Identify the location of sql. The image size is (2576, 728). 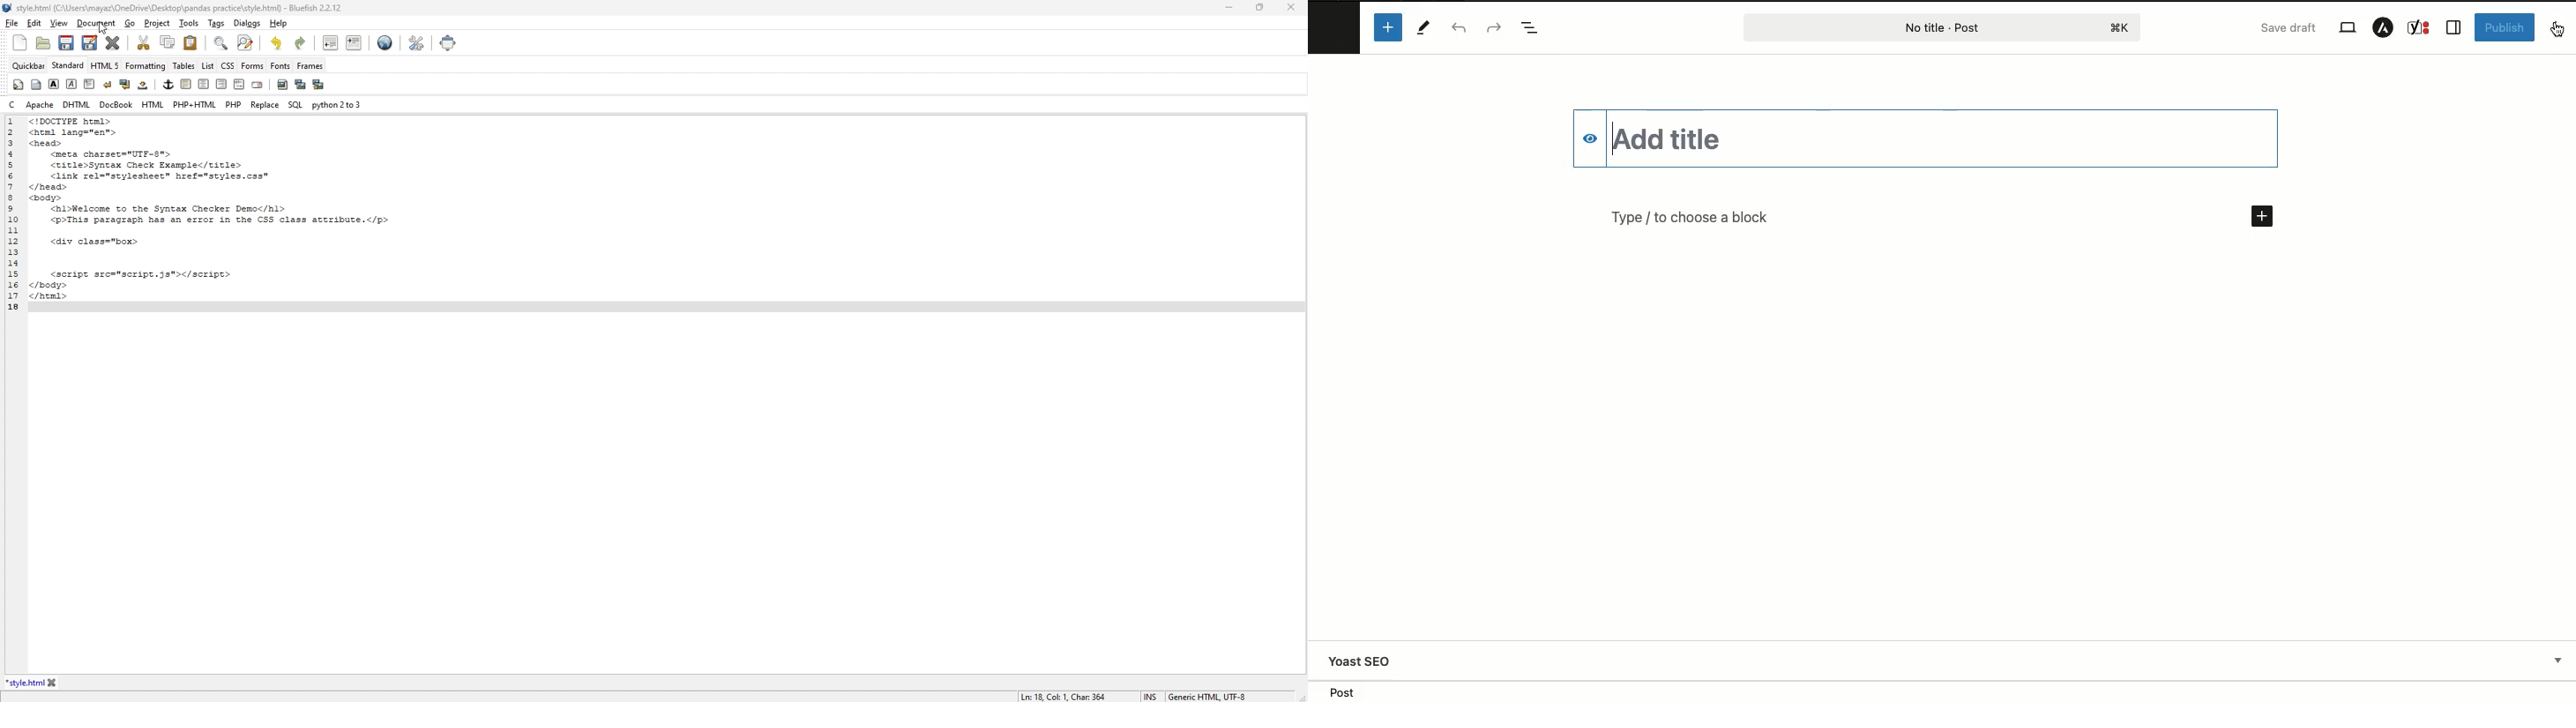
(296, 104).